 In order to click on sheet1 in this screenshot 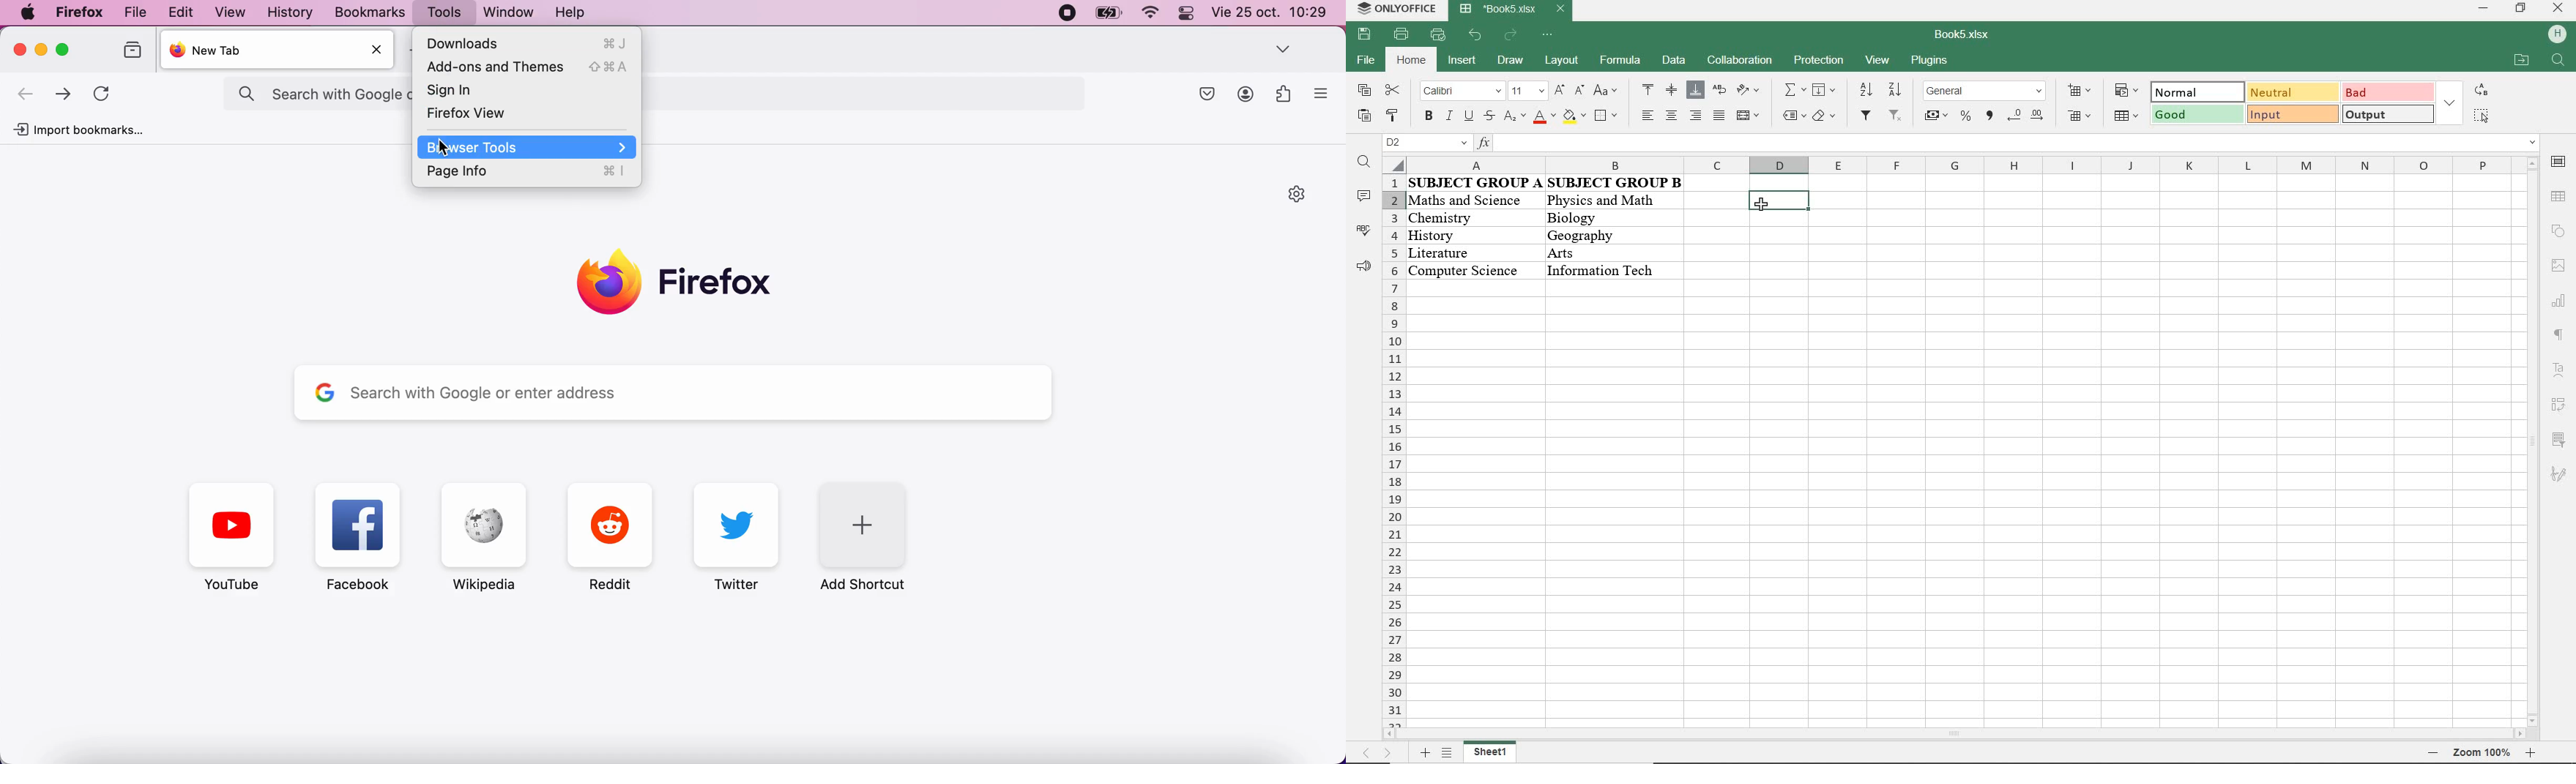, I will do `click(1492, 754)`.